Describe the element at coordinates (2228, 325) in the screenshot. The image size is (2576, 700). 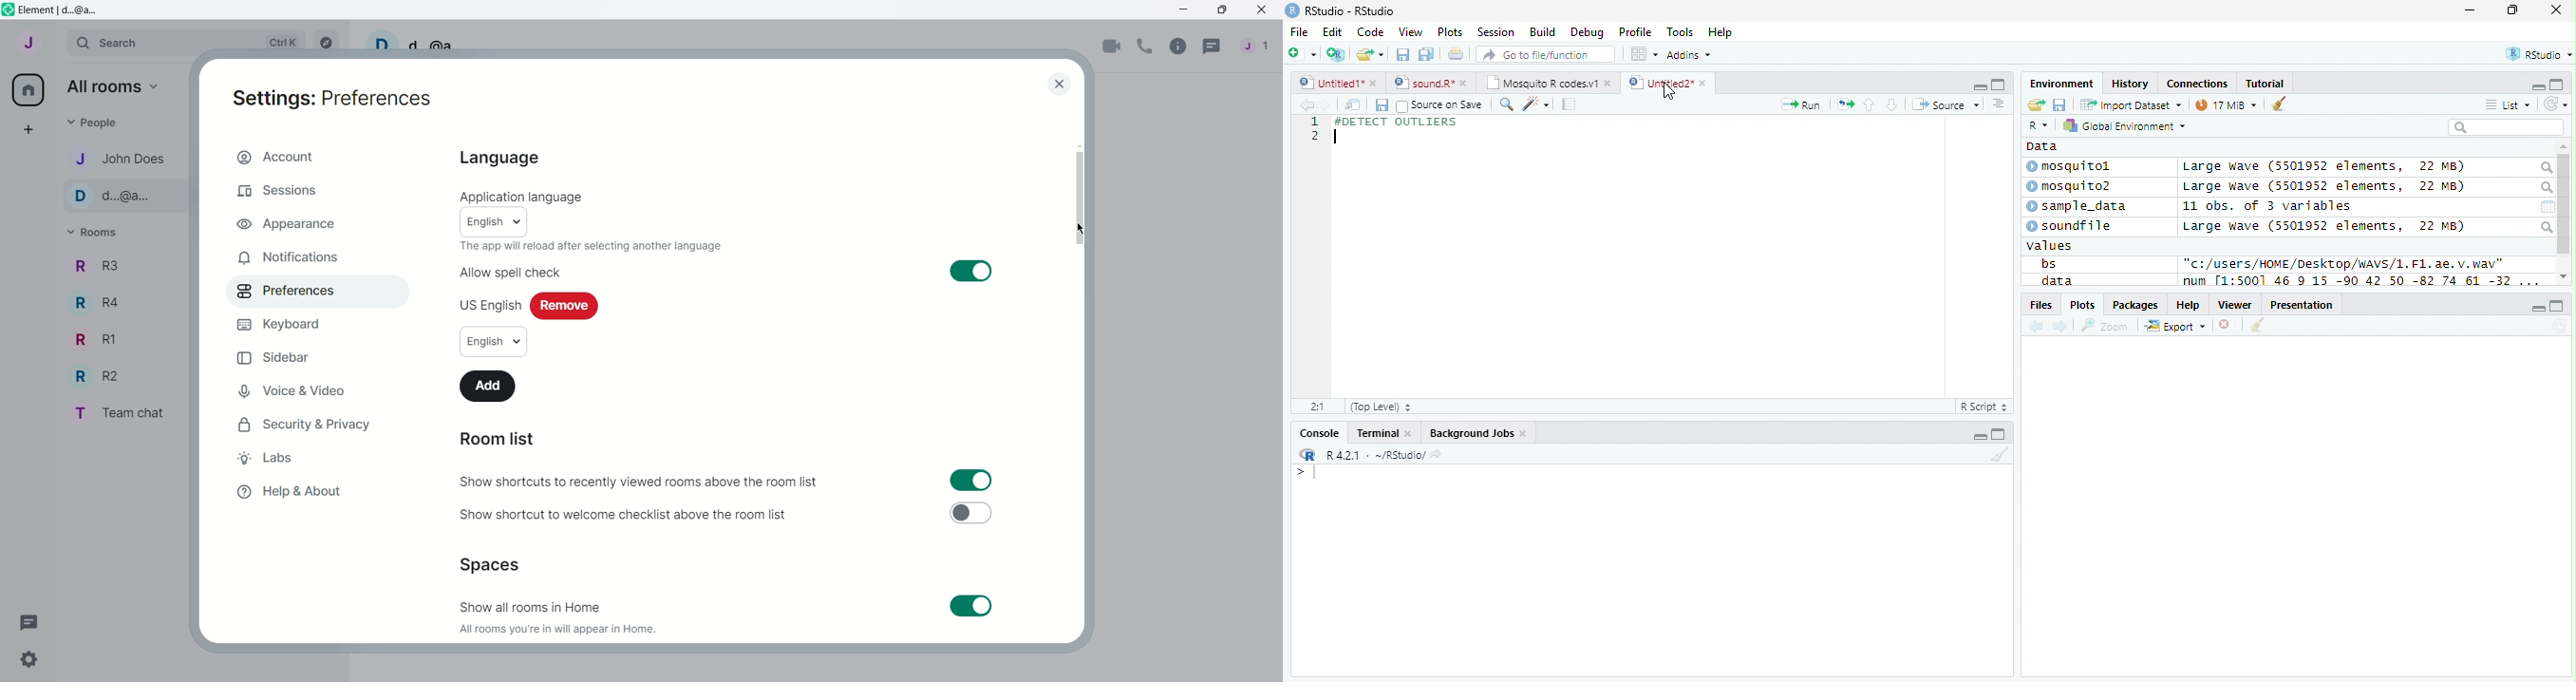
I see `delete file` at that location.